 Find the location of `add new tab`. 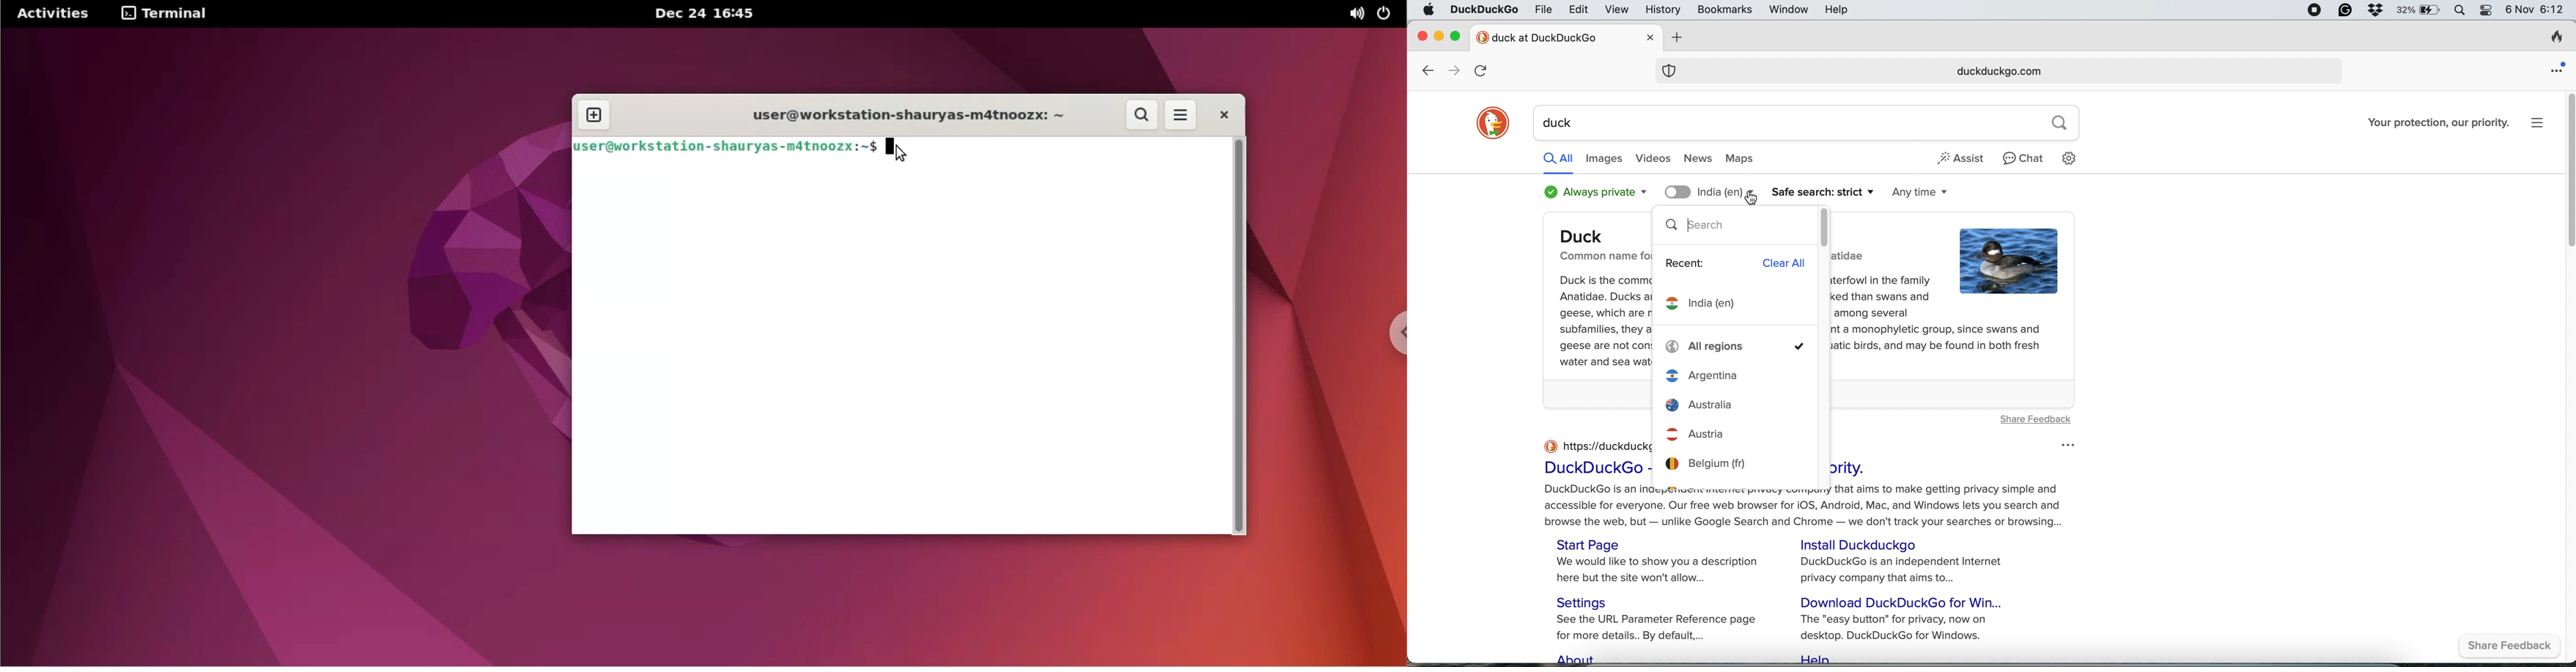

add new tab is located at coordinates (1674, 38).